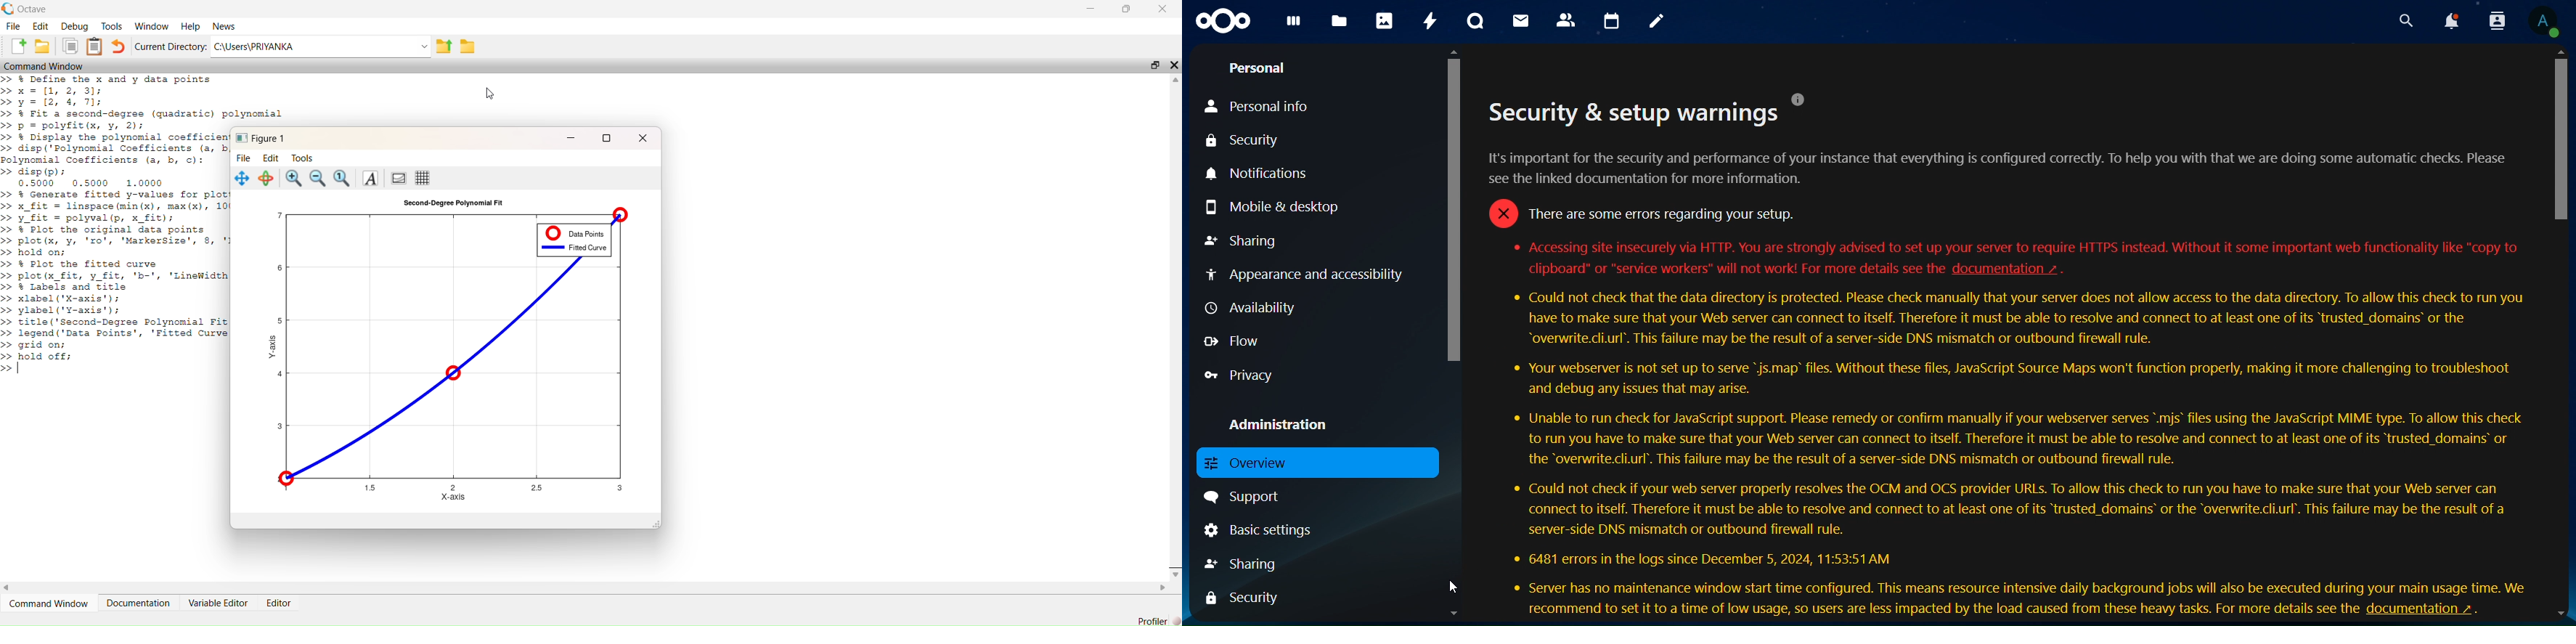 The image size is (2576, 644). Describe the element at coordinates (1273, 208) in the screenshot. I see `mobile & desktop` at that location.